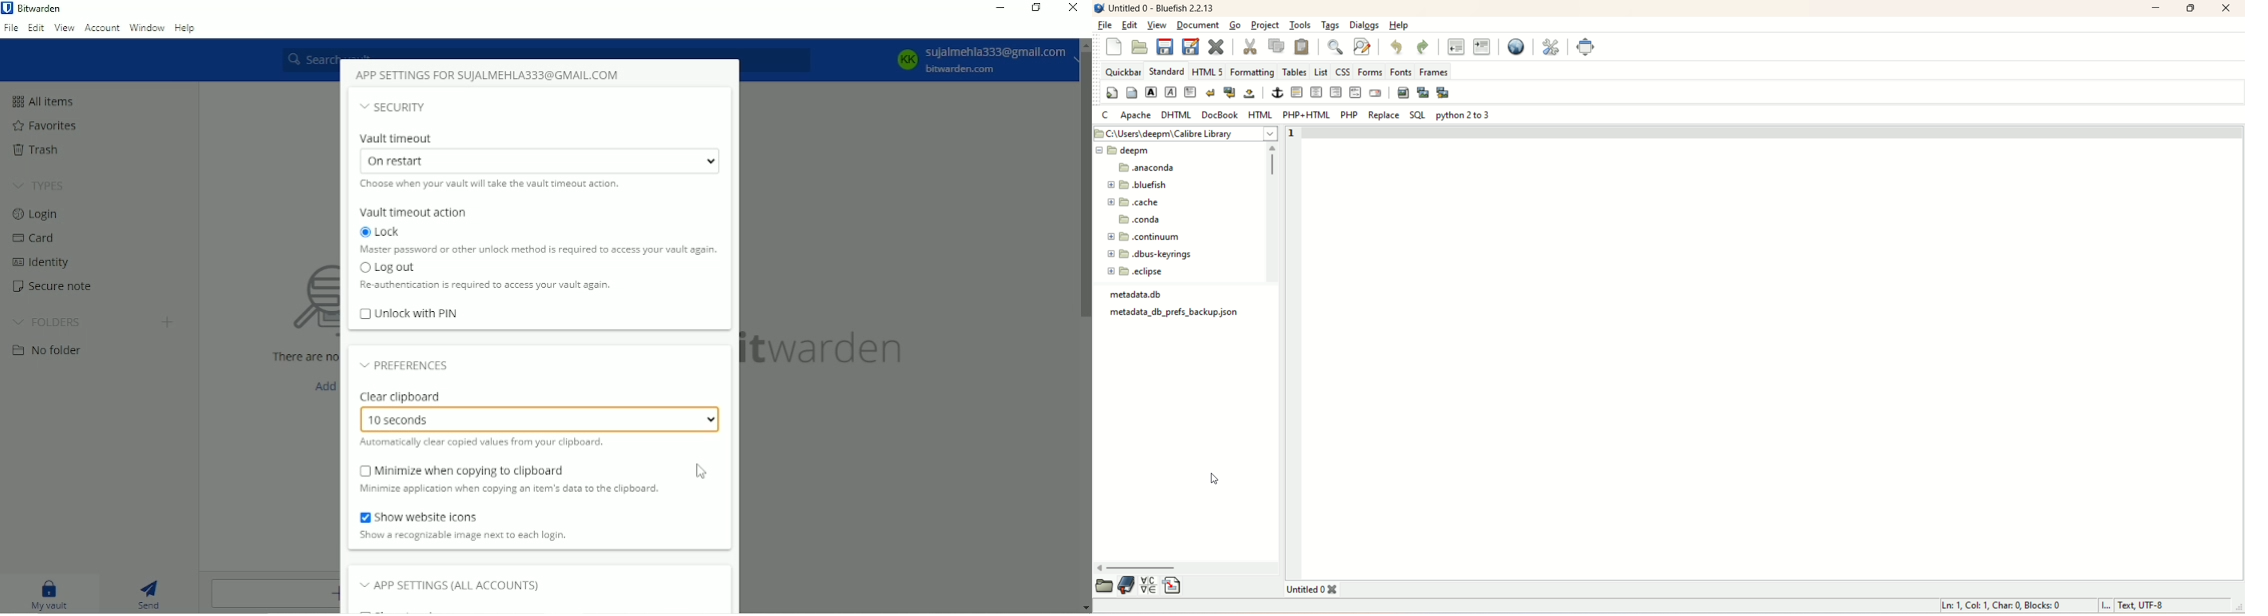  What do you see at coordinates (1001, 8) in the screenshot?
I see `Minimize` at bounding box center [1001, 8].